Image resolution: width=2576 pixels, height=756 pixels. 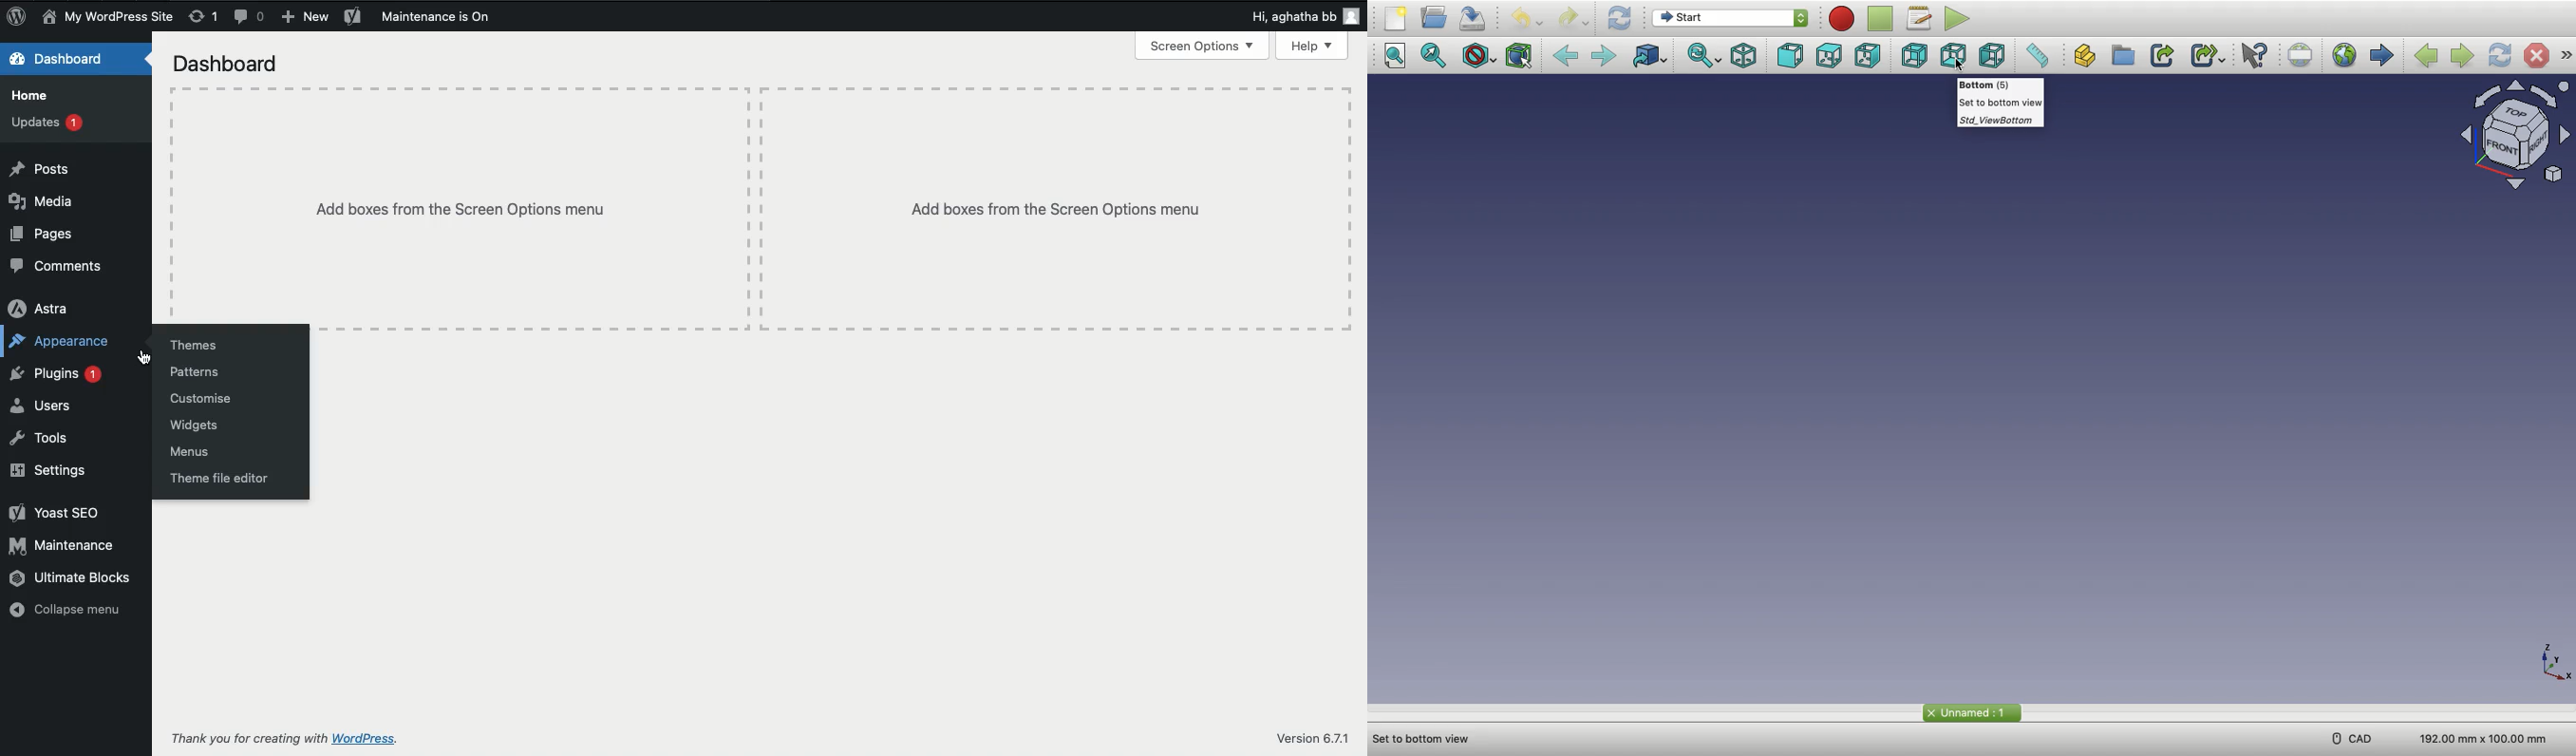 What do you see at coordinates (2161, 55) in the screenshot?
I see `Make link` at bounding box center [2161, 55].